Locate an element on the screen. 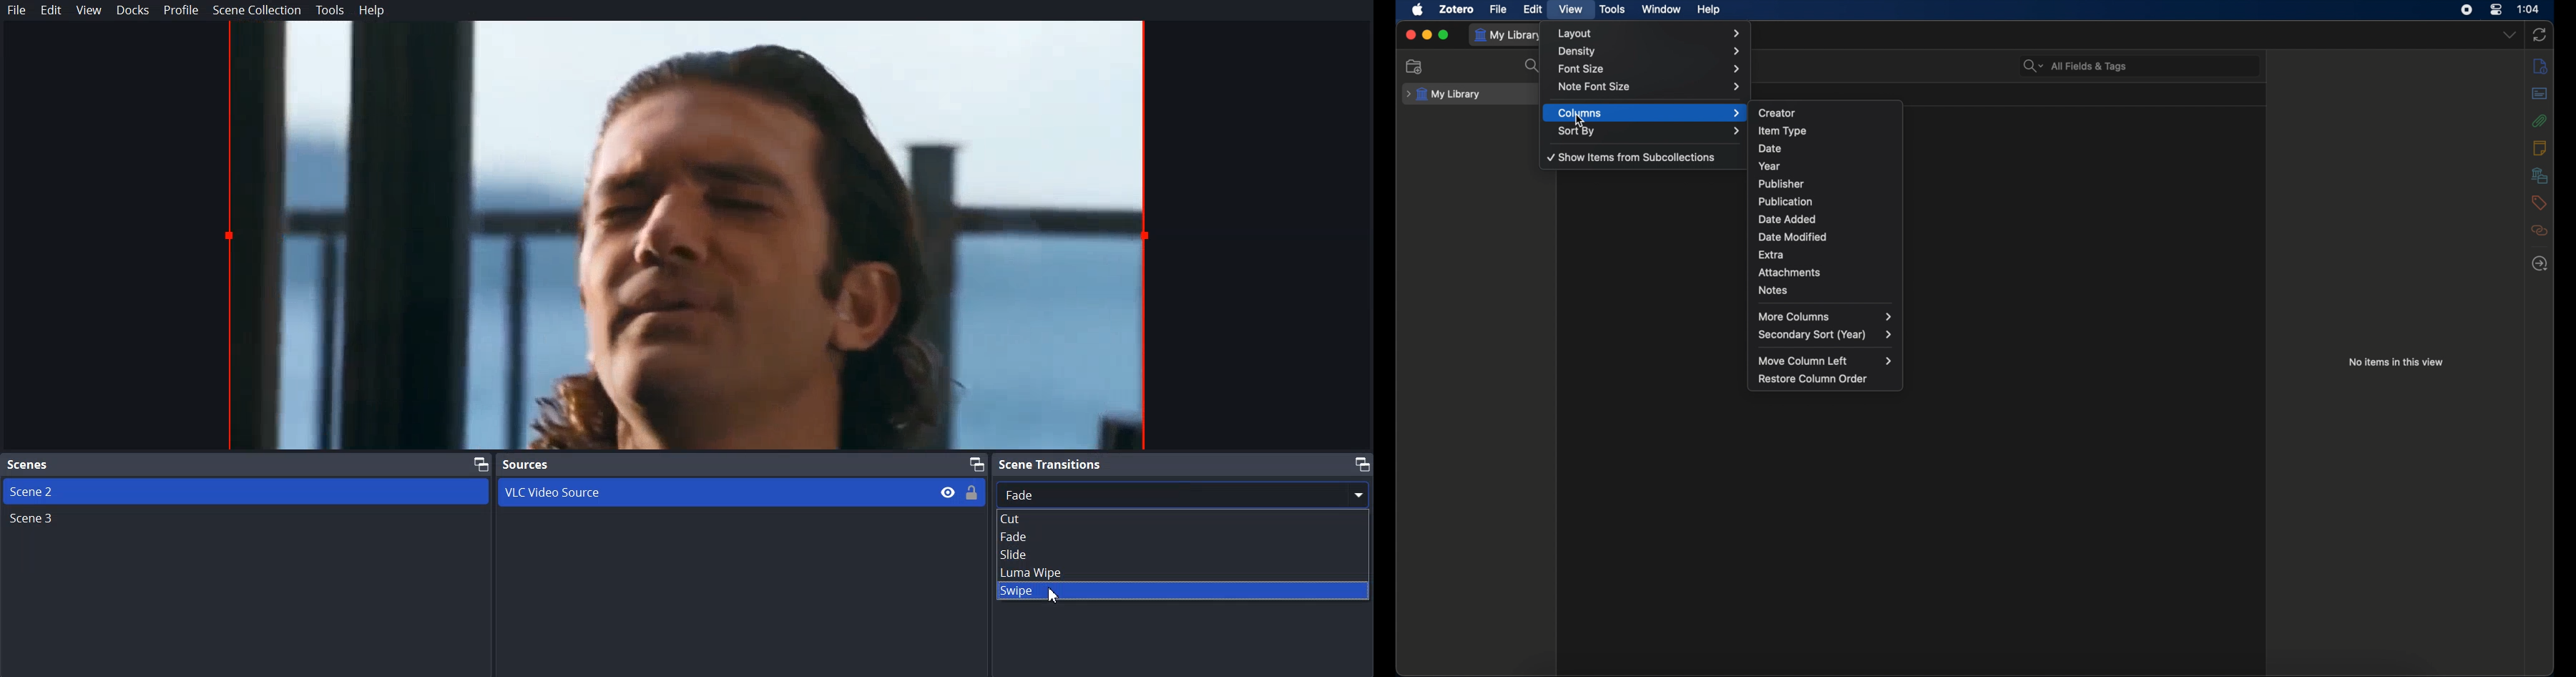 Image resolution: width=2576 pixels, height=700 pixels. Fade is located at coordinates (1182, 537).